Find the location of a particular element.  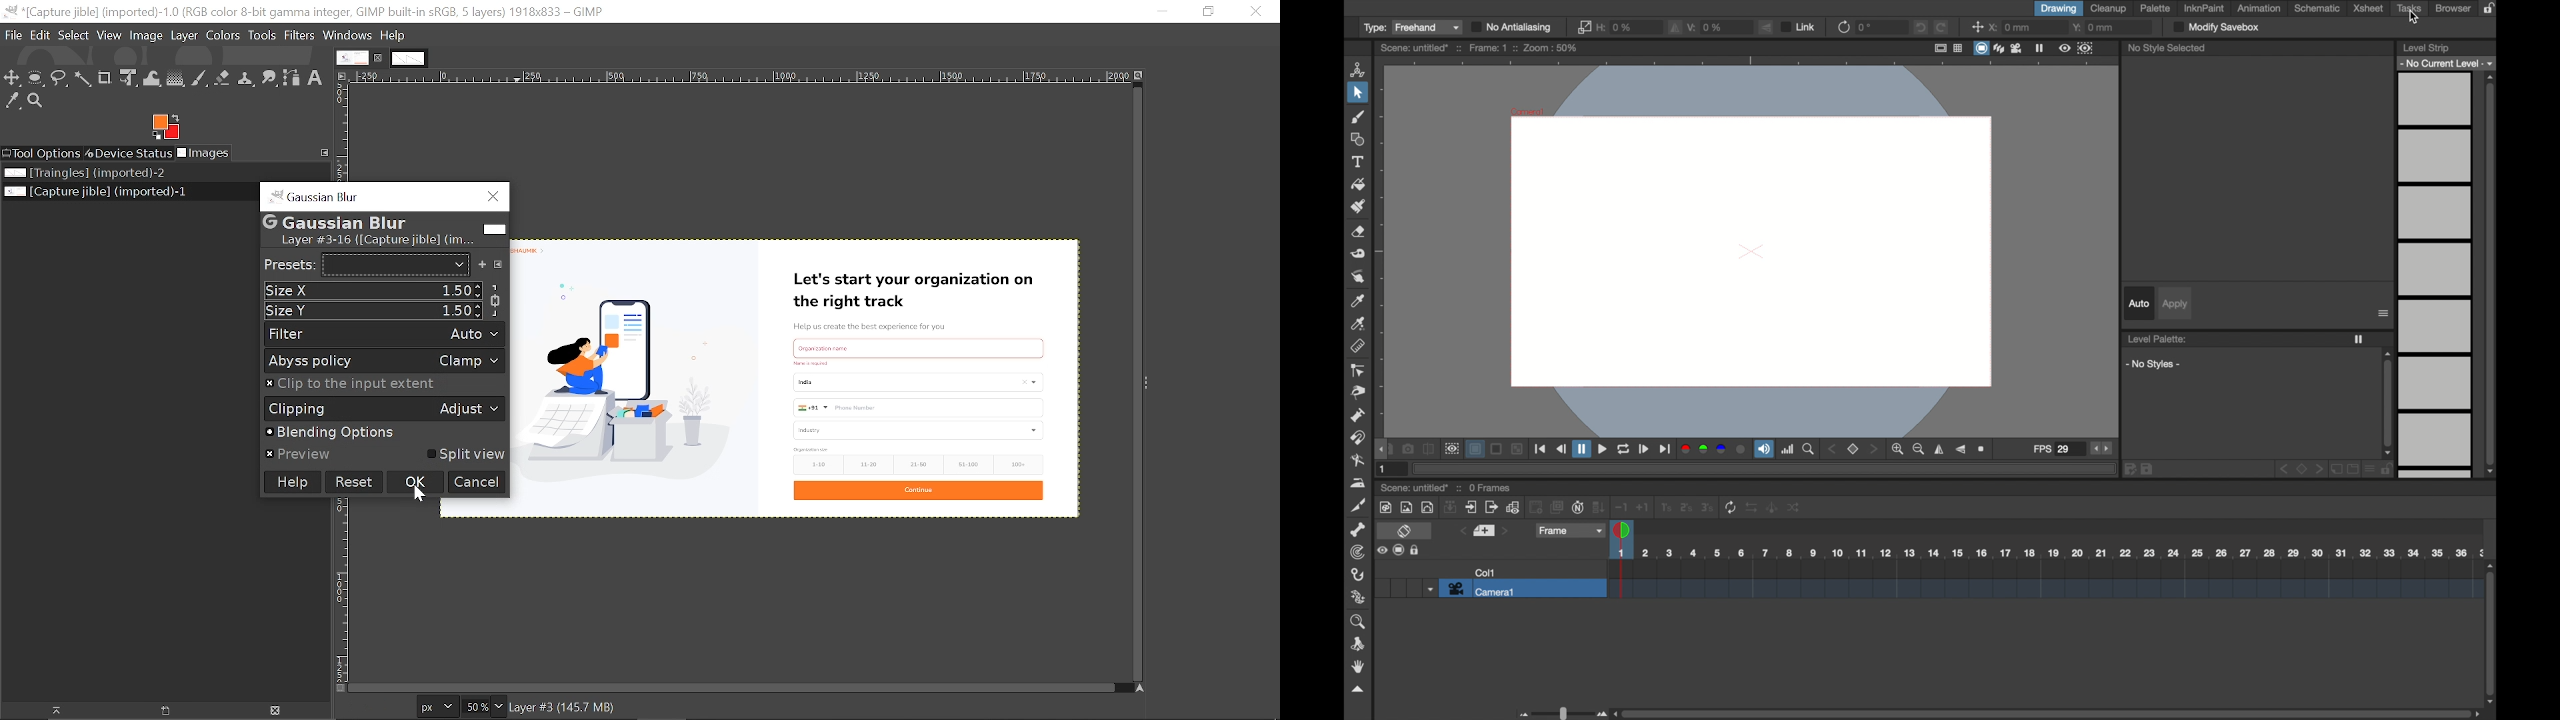

Abyss policy is located at coordinates (385, 361).